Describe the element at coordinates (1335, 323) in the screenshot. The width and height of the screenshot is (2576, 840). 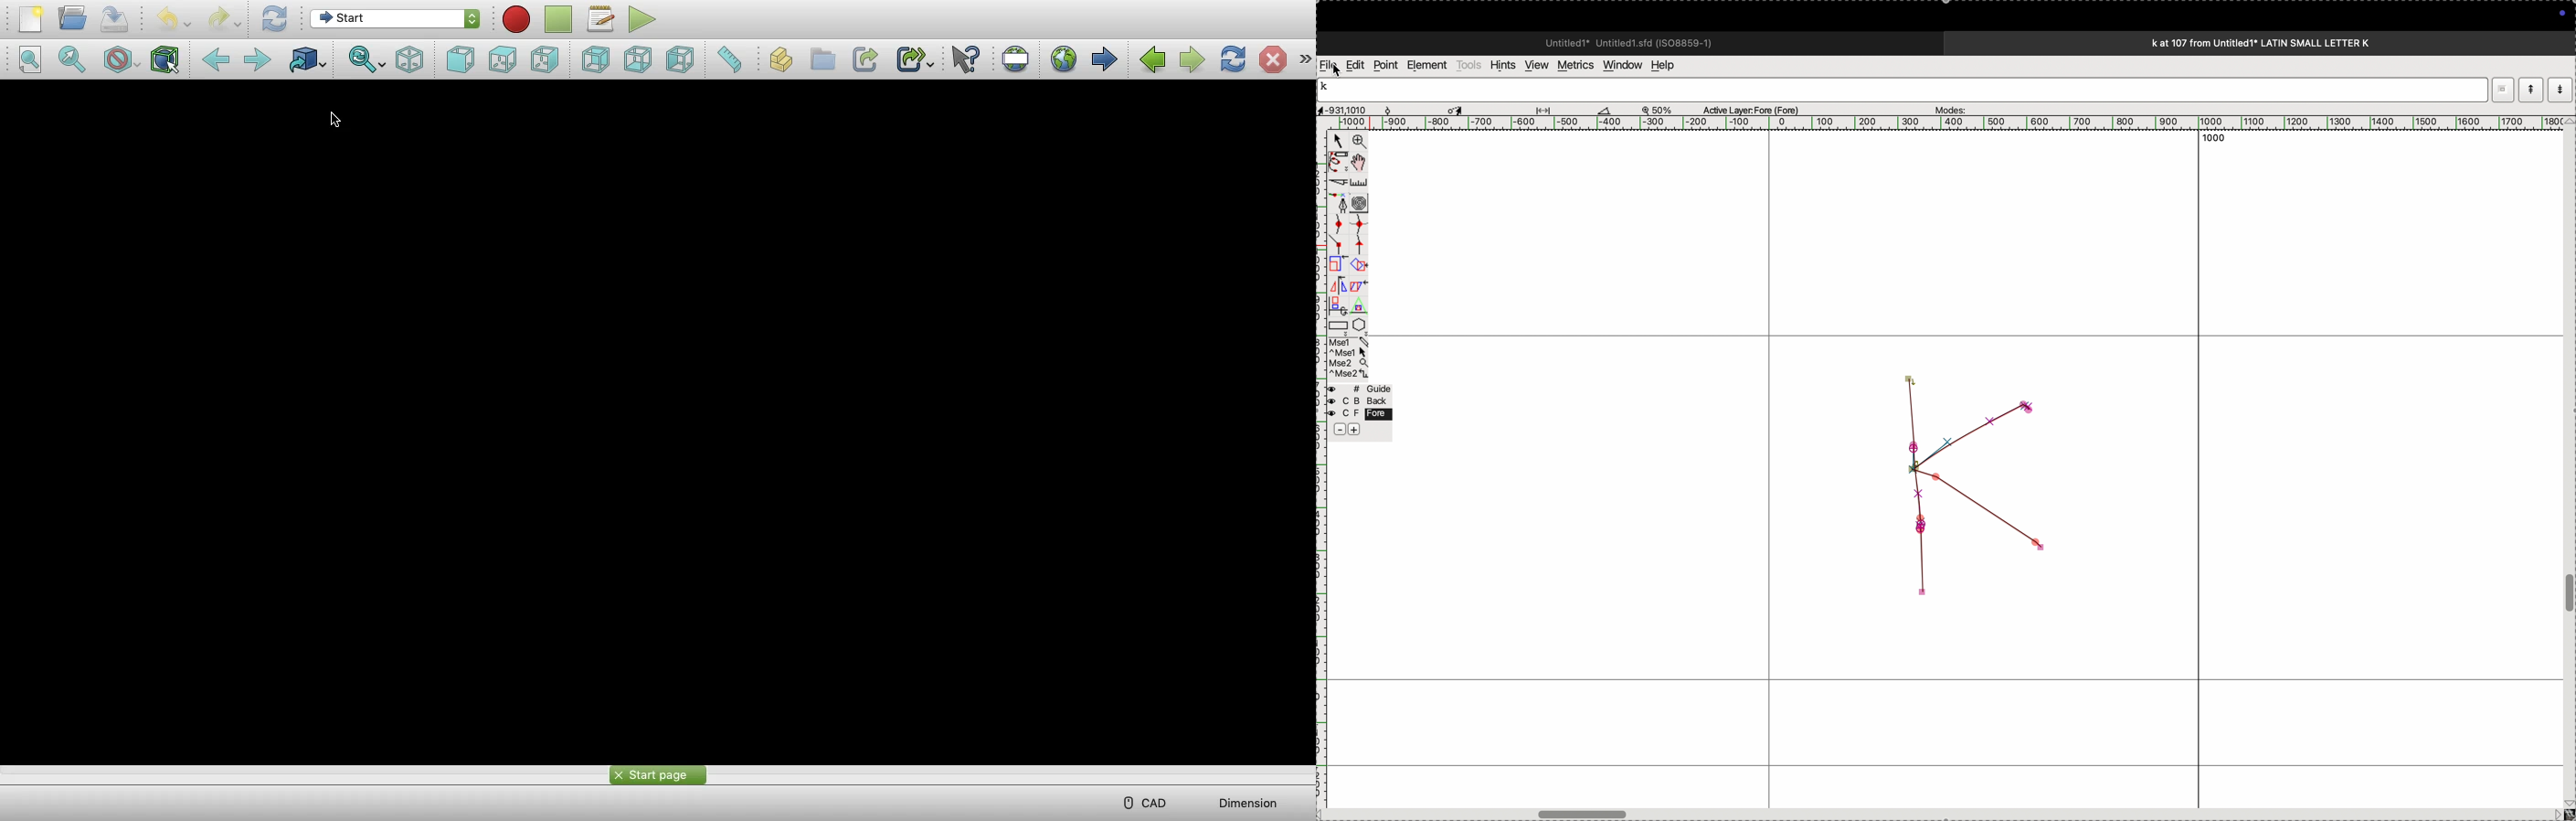
I see `rectangle` at that location.